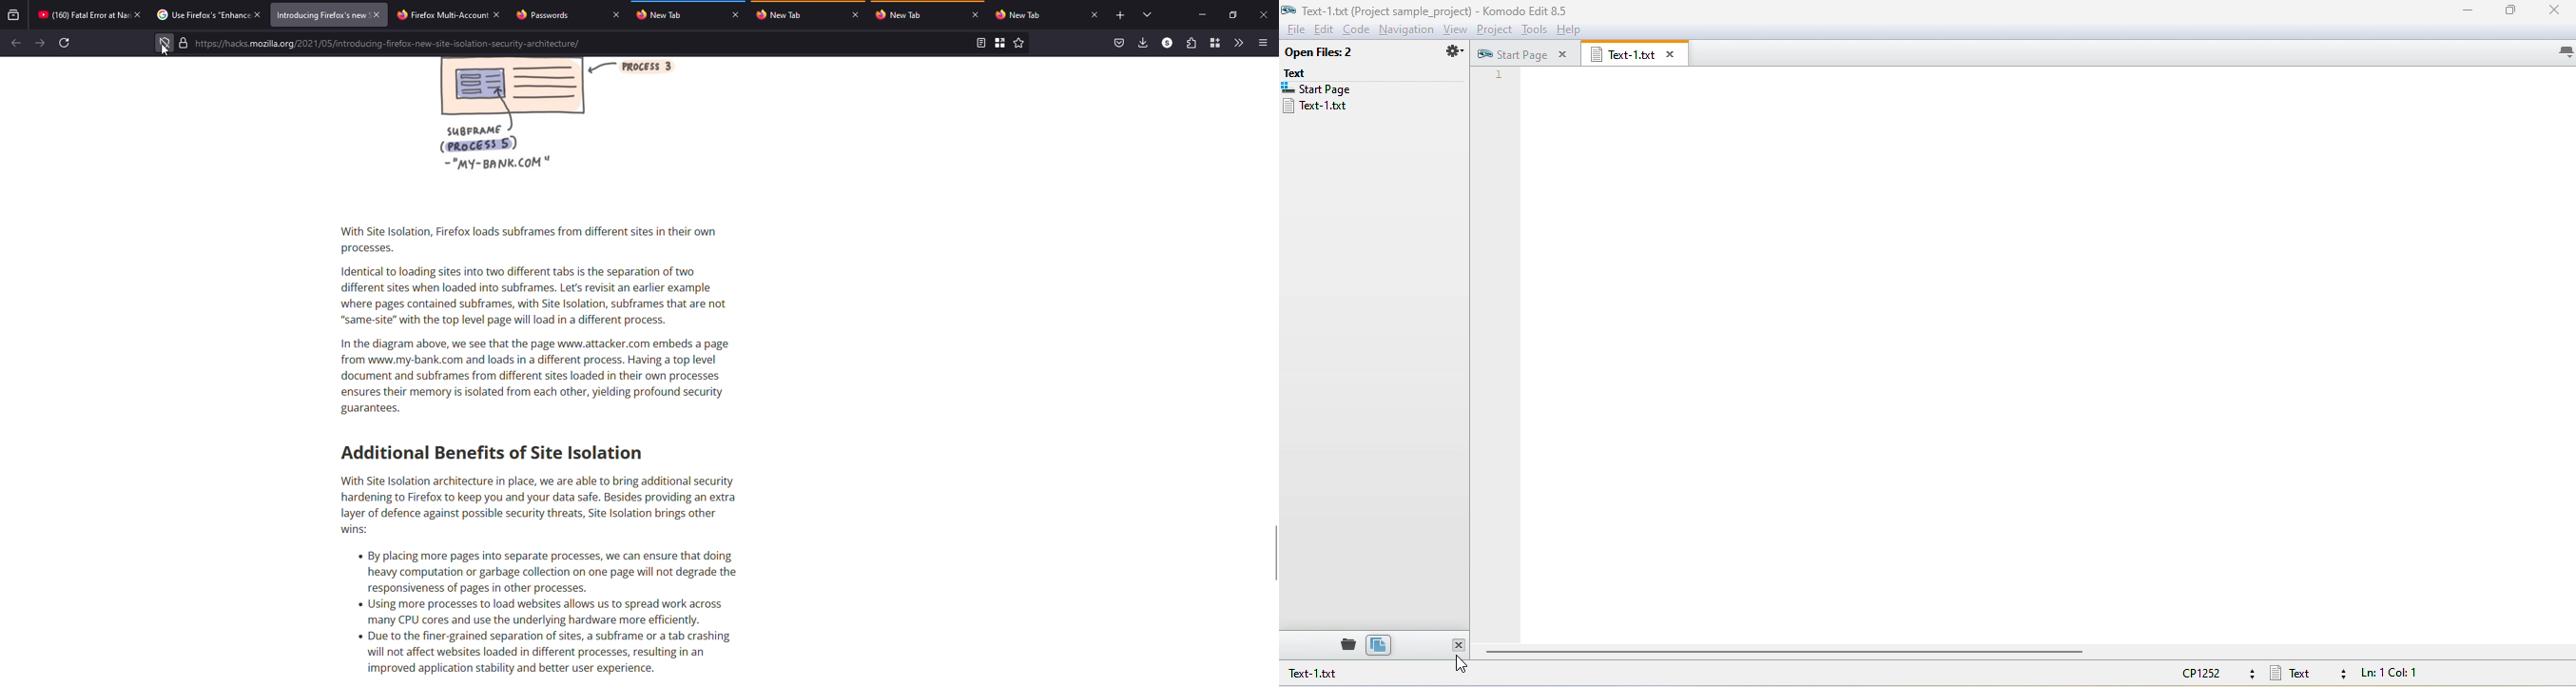  Describe the element at coordinates (1216, 43) in the screenshot. I see `container` at that location.